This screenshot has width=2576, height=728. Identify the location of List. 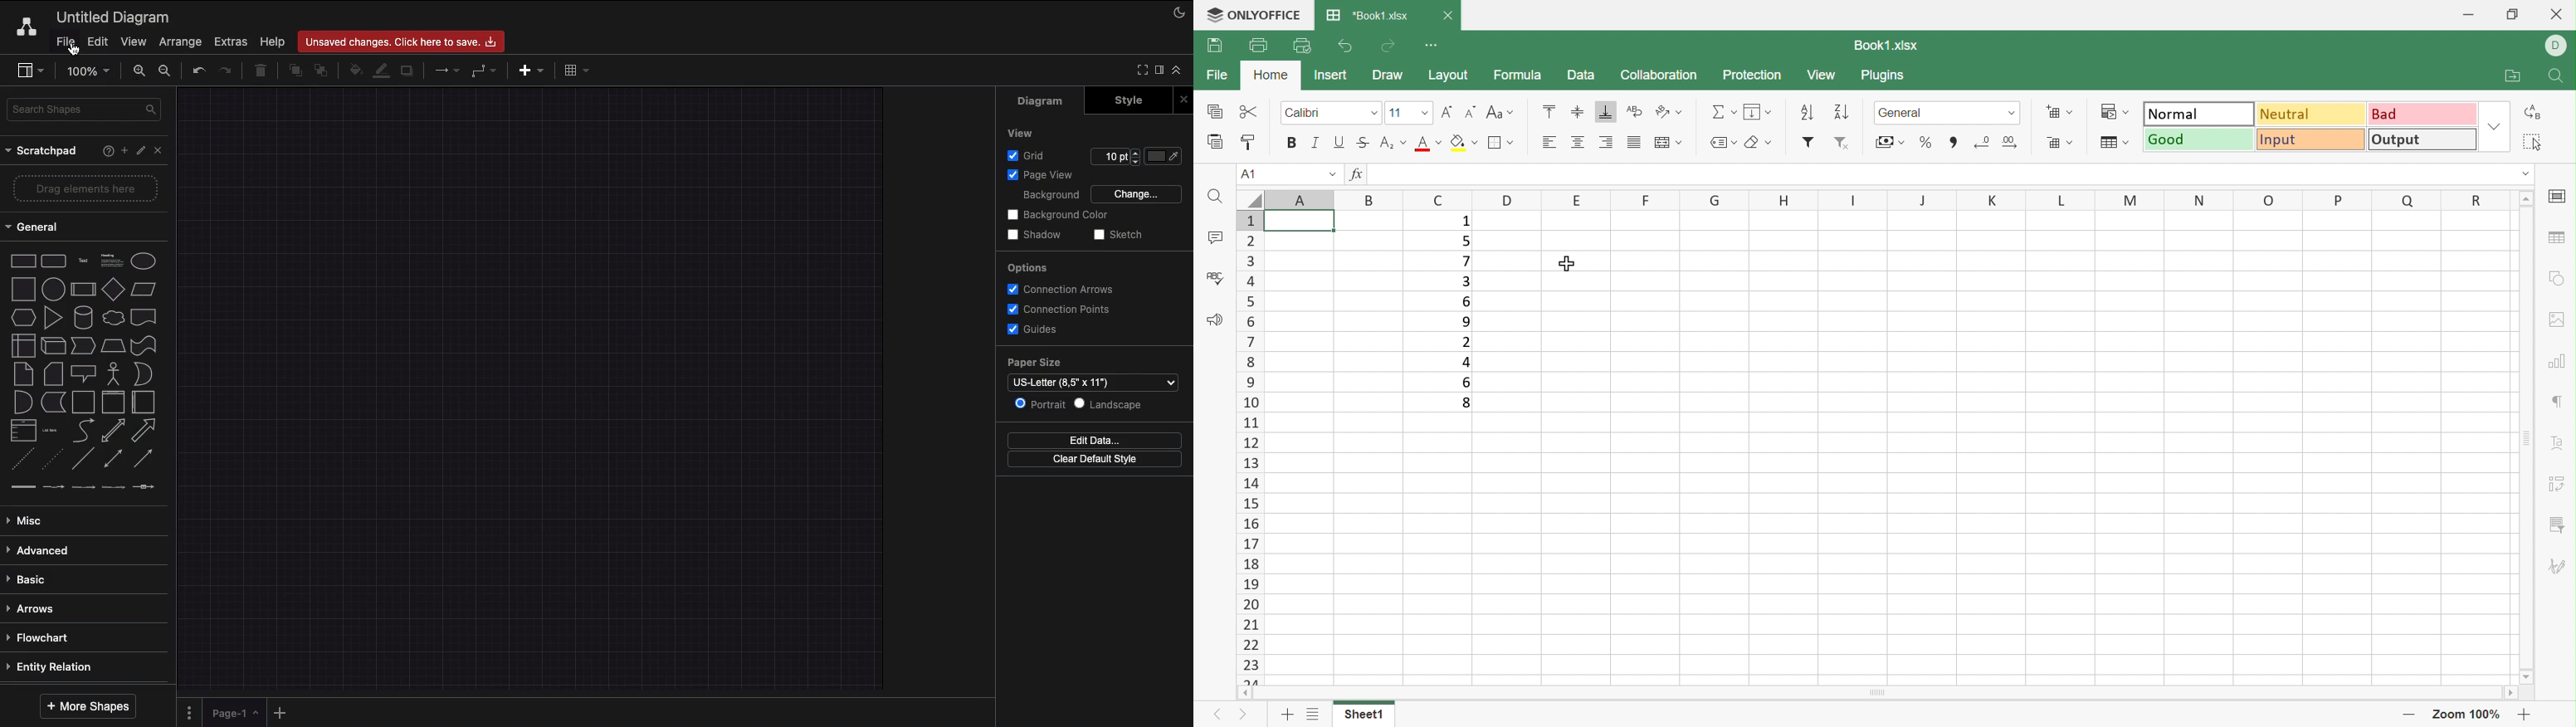
(22, 431).